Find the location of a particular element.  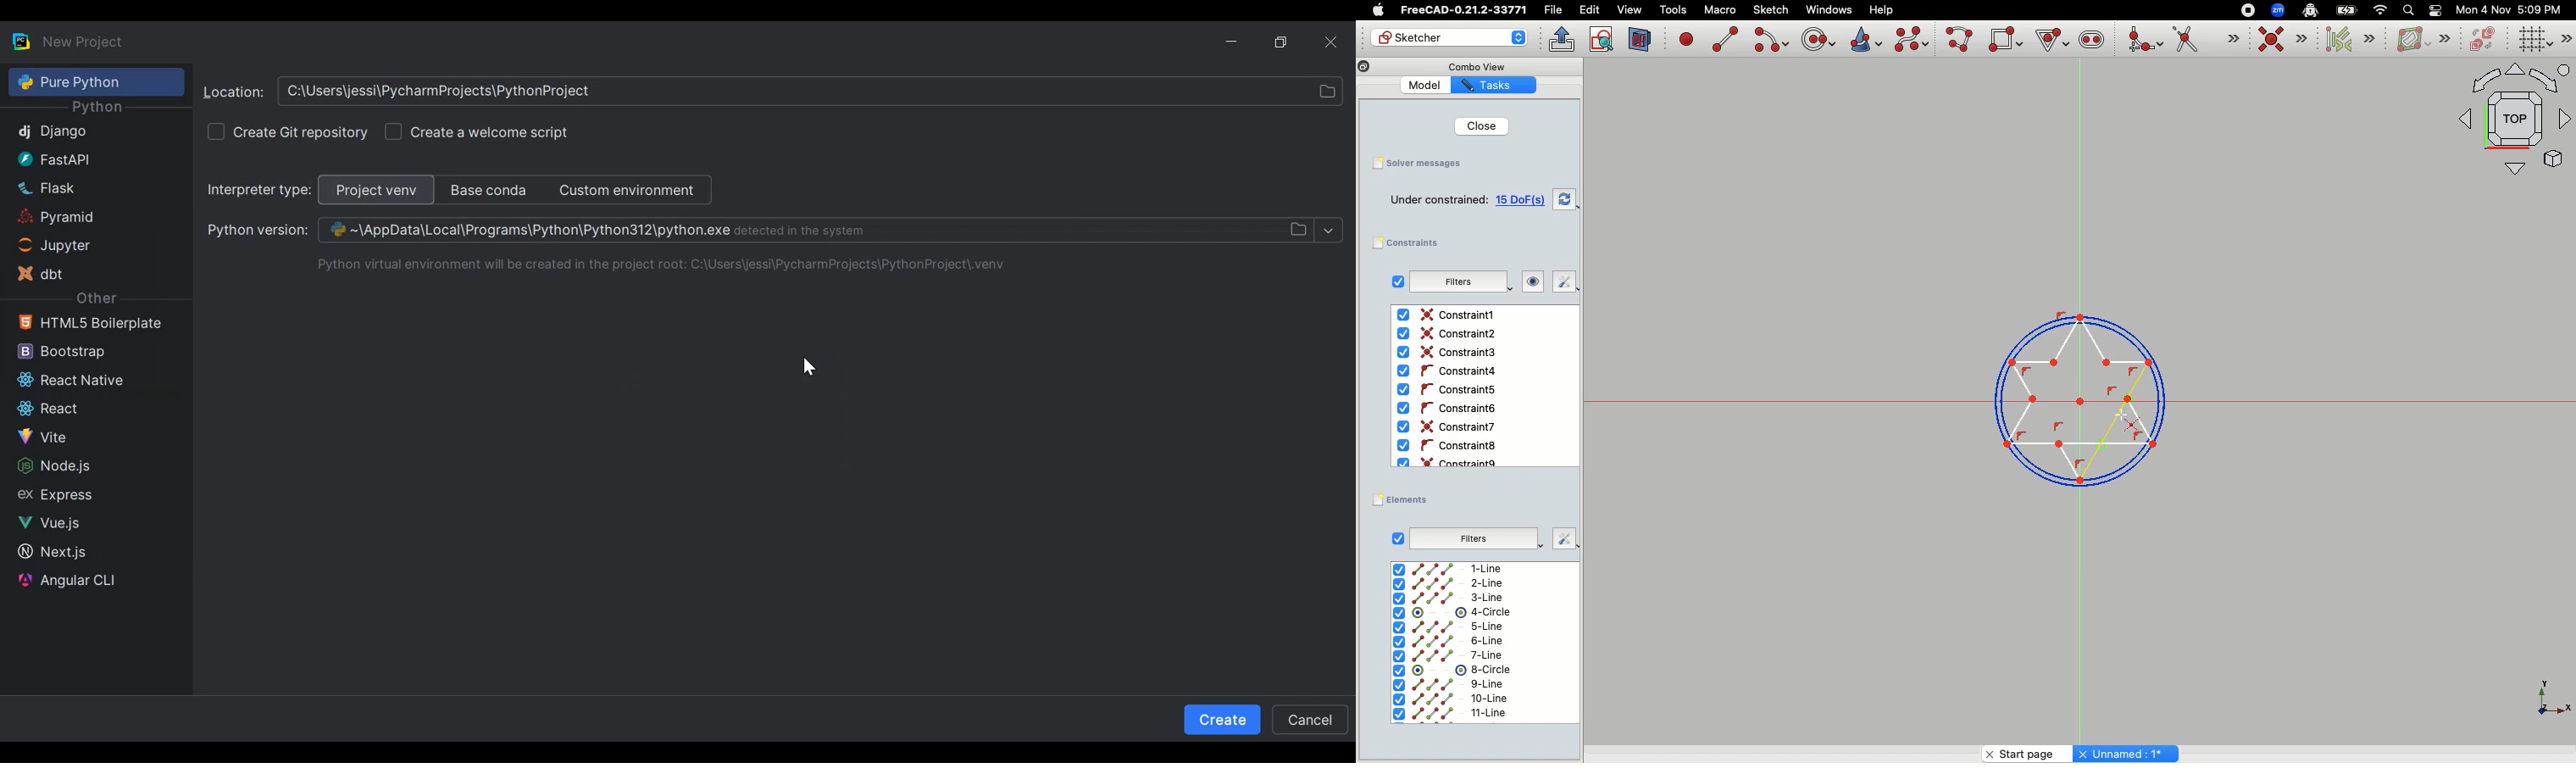

HTML5 Boilerplate is located at coordinates (90, 323).